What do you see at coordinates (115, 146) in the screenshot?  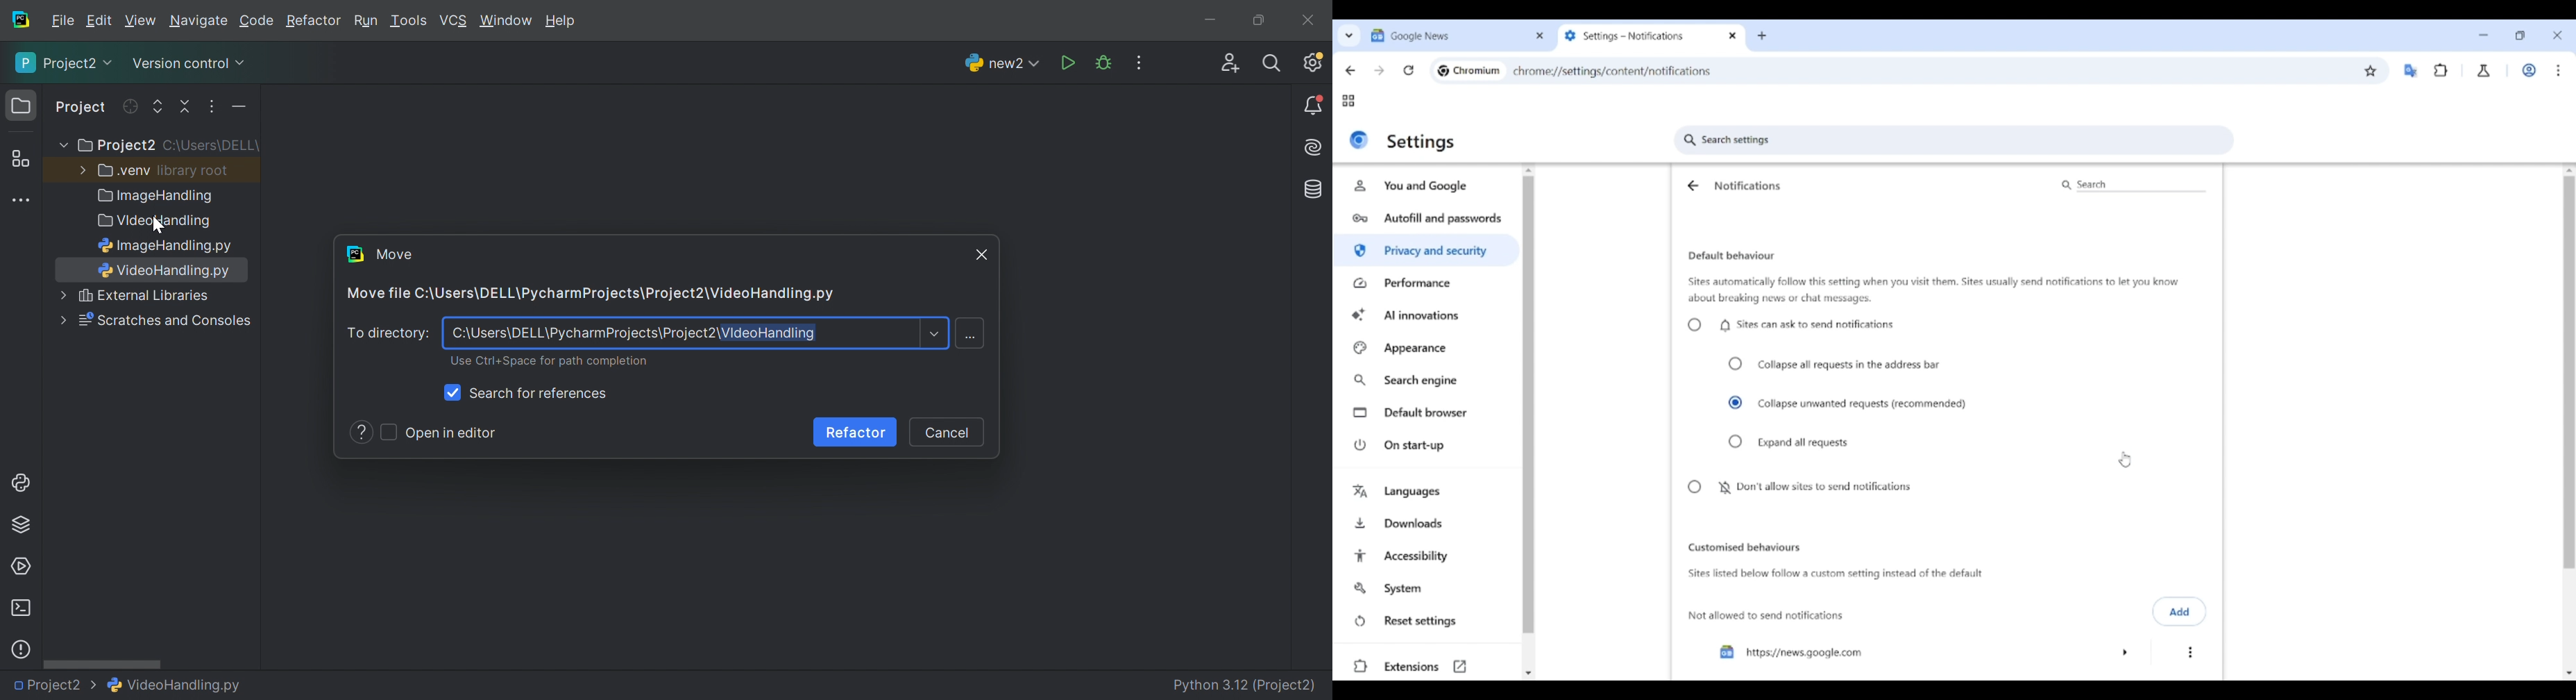 I see `Project2` at bounding box center [115, 146].